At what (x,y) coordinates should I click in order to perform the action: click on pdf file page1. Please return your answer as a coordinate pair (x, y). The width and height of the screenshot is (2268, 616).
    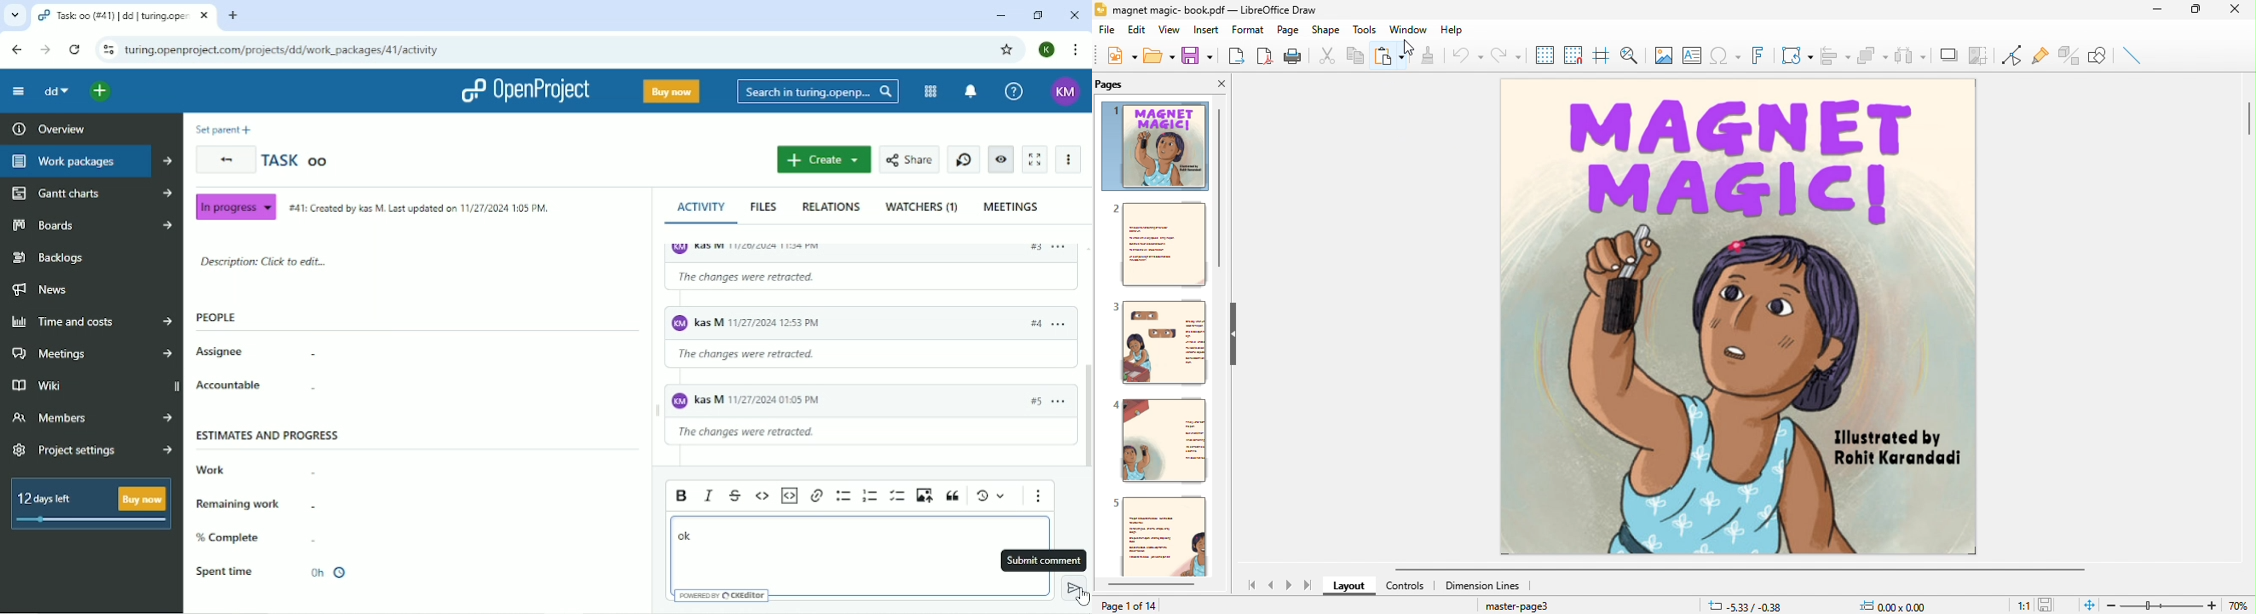
    Looking at the image, I should click on (1156, 146).